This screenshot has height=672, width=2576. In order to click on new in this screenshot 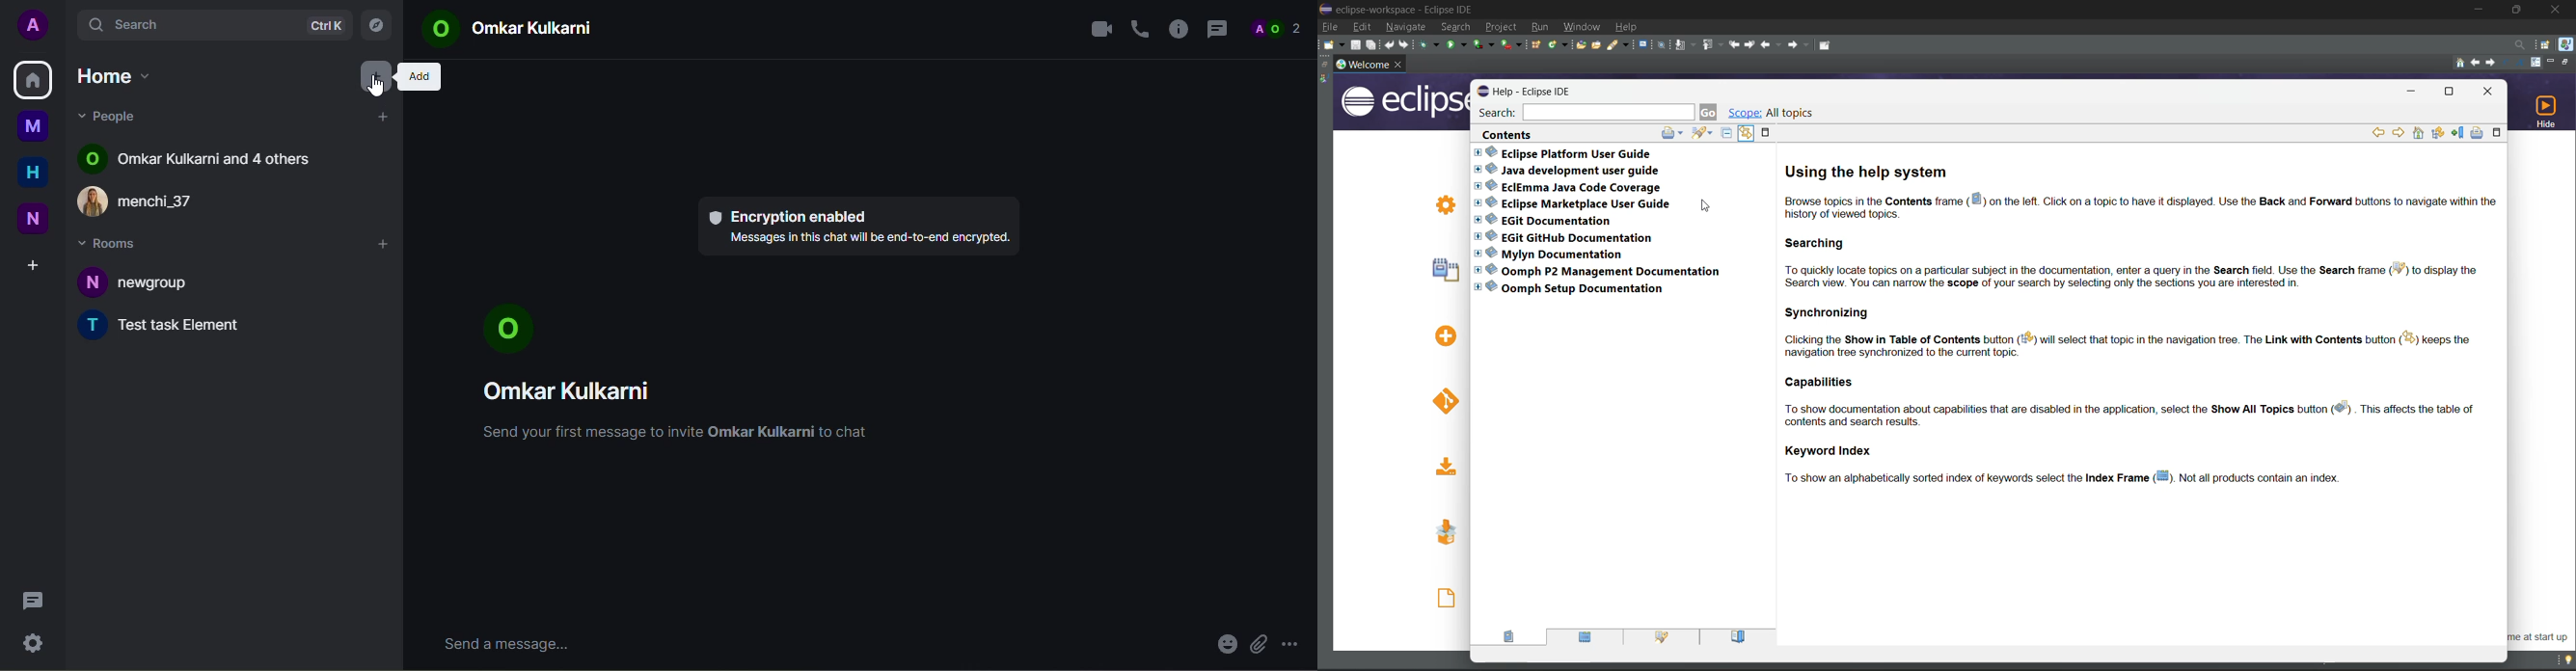, I will do `click(1332, 44)`.